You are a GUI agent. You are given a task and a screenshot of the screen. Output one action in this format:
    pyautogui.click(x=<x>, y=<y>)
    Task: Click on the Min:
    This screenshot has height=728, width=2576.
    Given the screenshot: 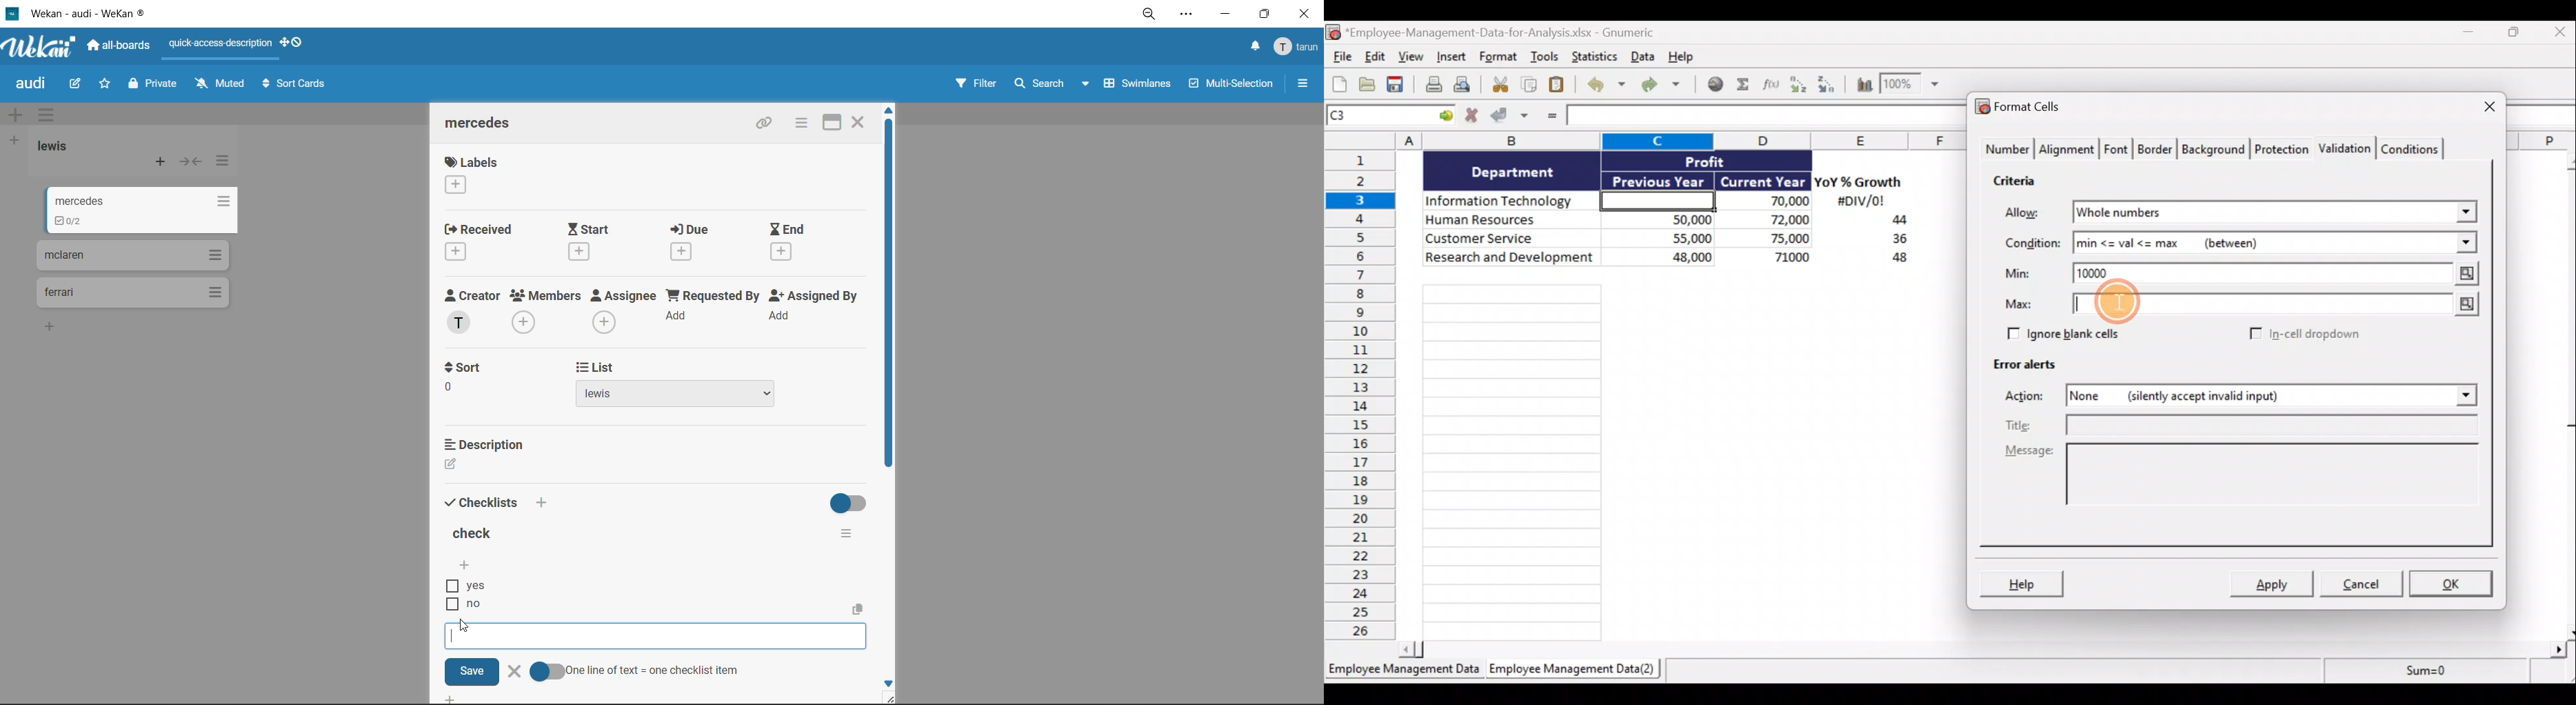 What is the action you would take?
    pyautogui.click(x=2018, y=275)
    